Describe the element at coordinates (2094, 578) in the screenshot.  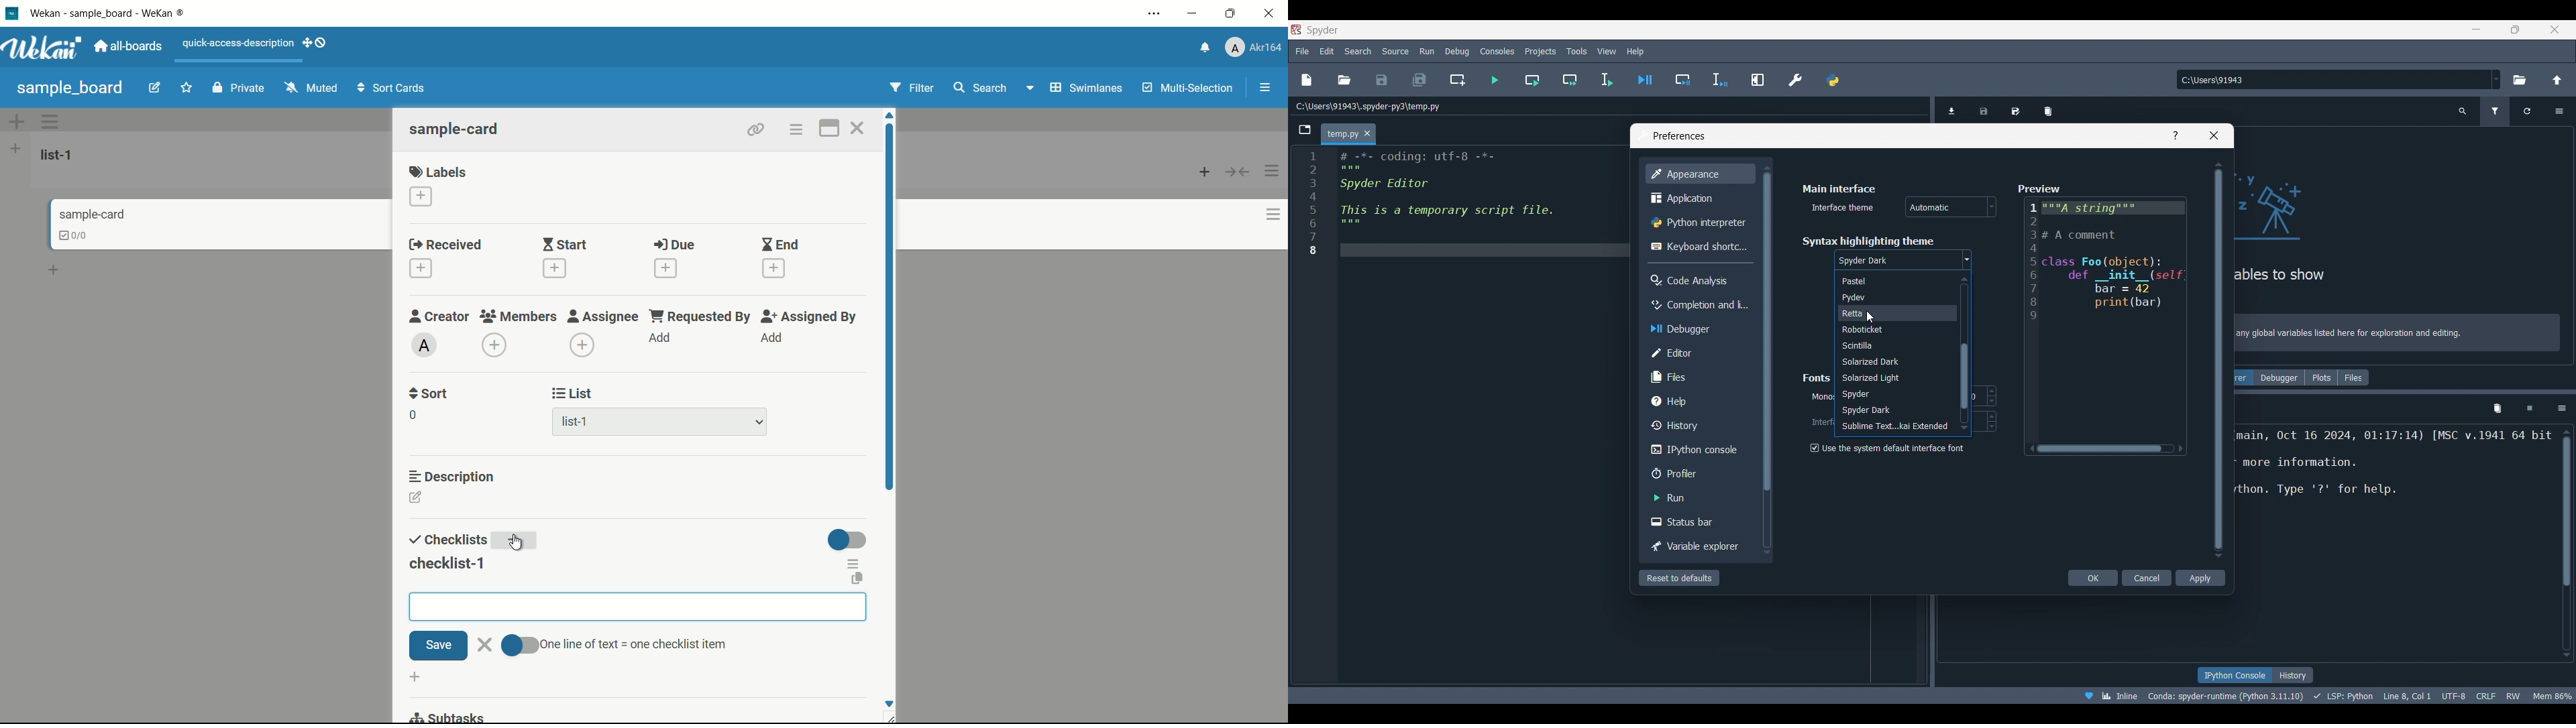
I see `OK` at that location.